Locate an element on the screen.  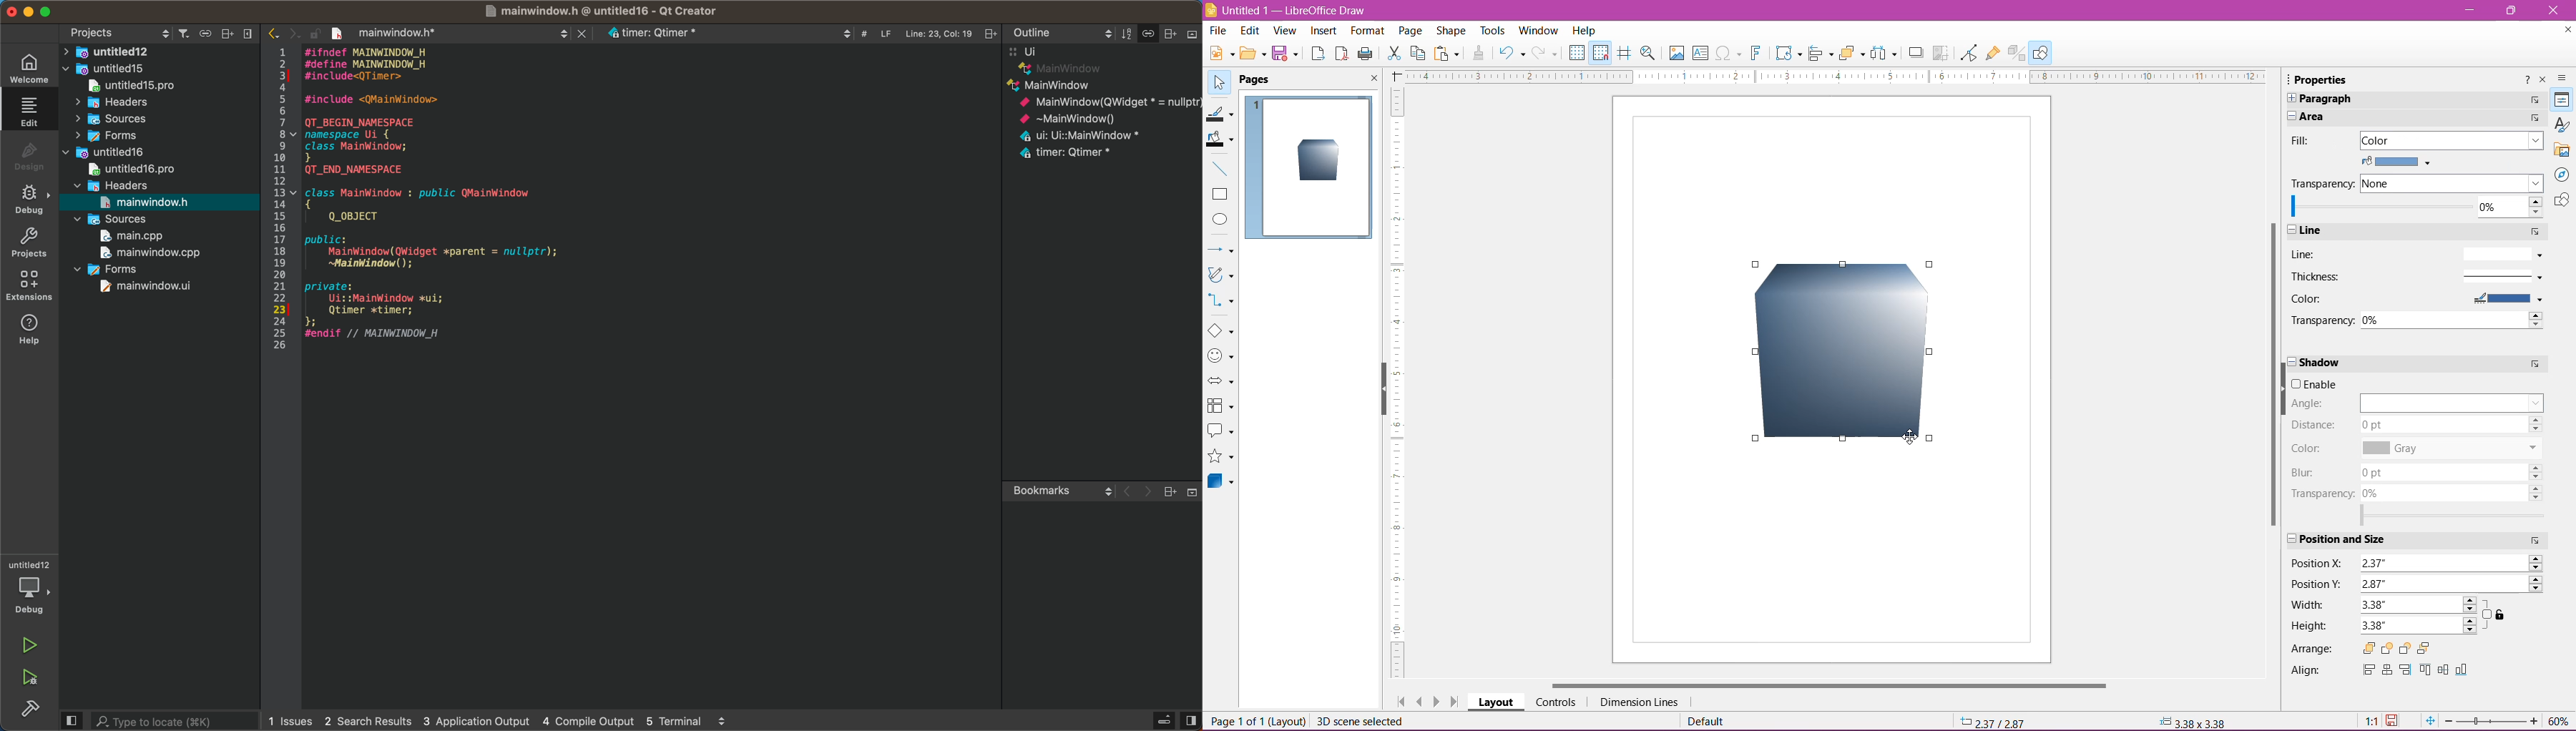
before save is located at coordinates (409, 33).